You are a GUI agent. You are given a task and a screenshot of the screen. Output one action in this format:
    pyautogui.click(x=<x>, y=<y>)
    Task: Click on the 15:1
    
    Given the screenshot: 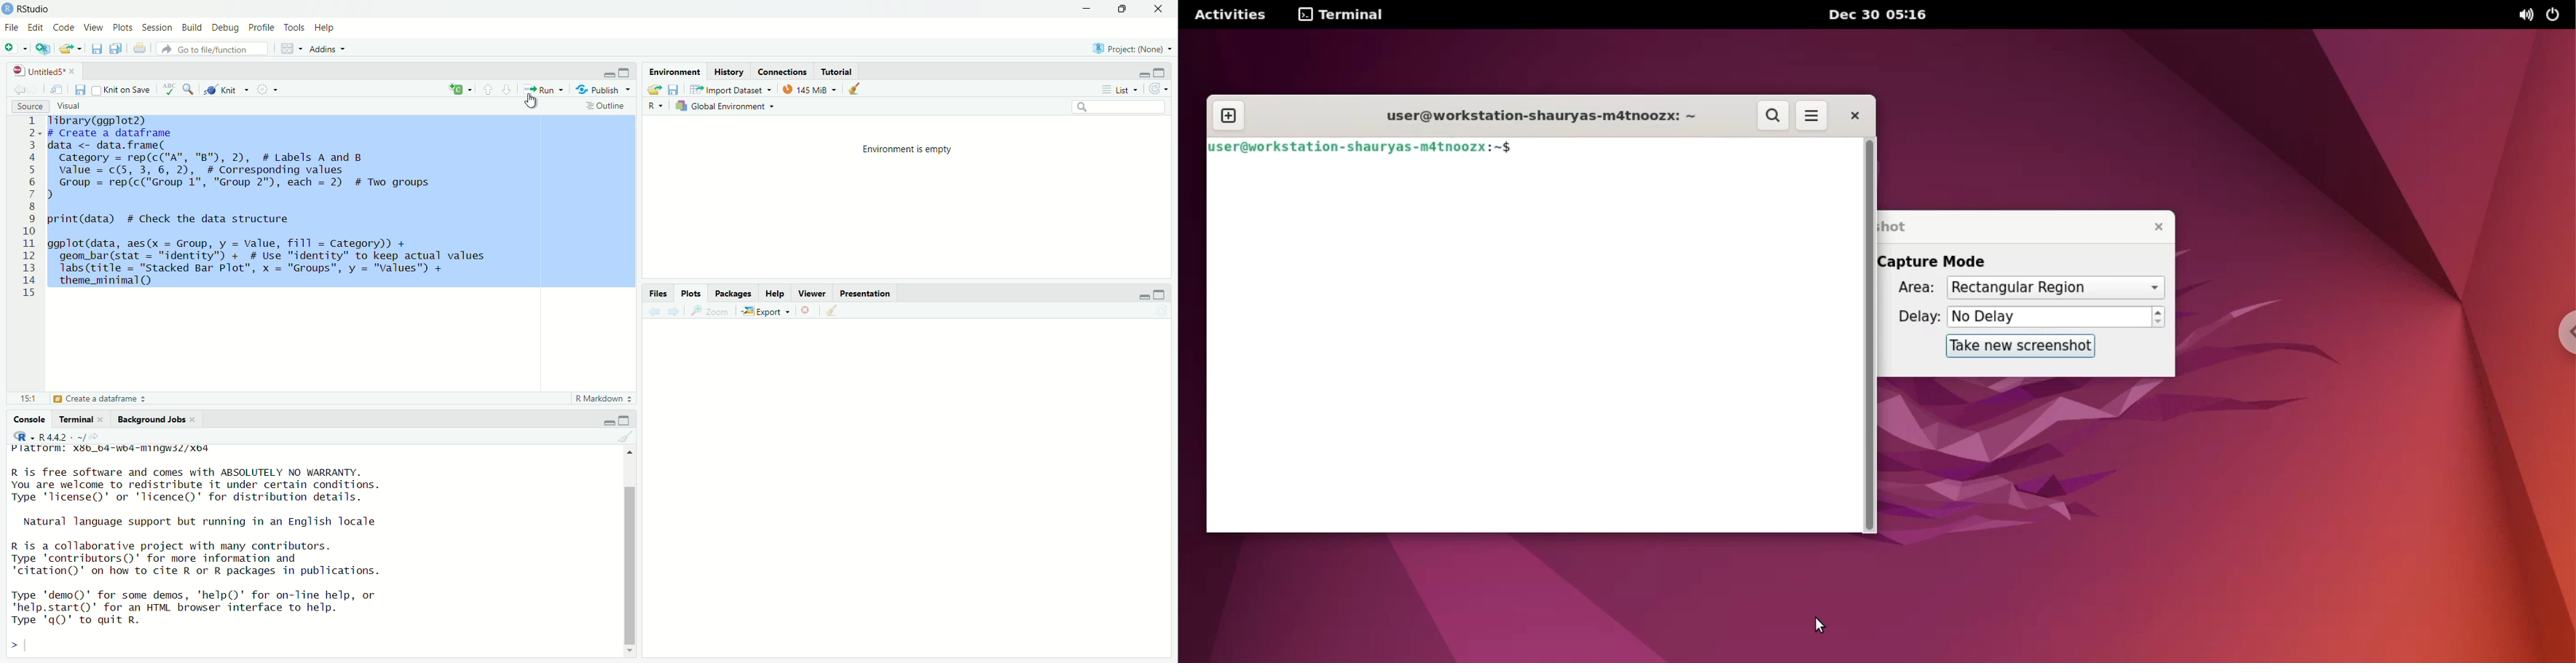 What is the action you would take?
    pyautogui.click(x=28, y=398)
    